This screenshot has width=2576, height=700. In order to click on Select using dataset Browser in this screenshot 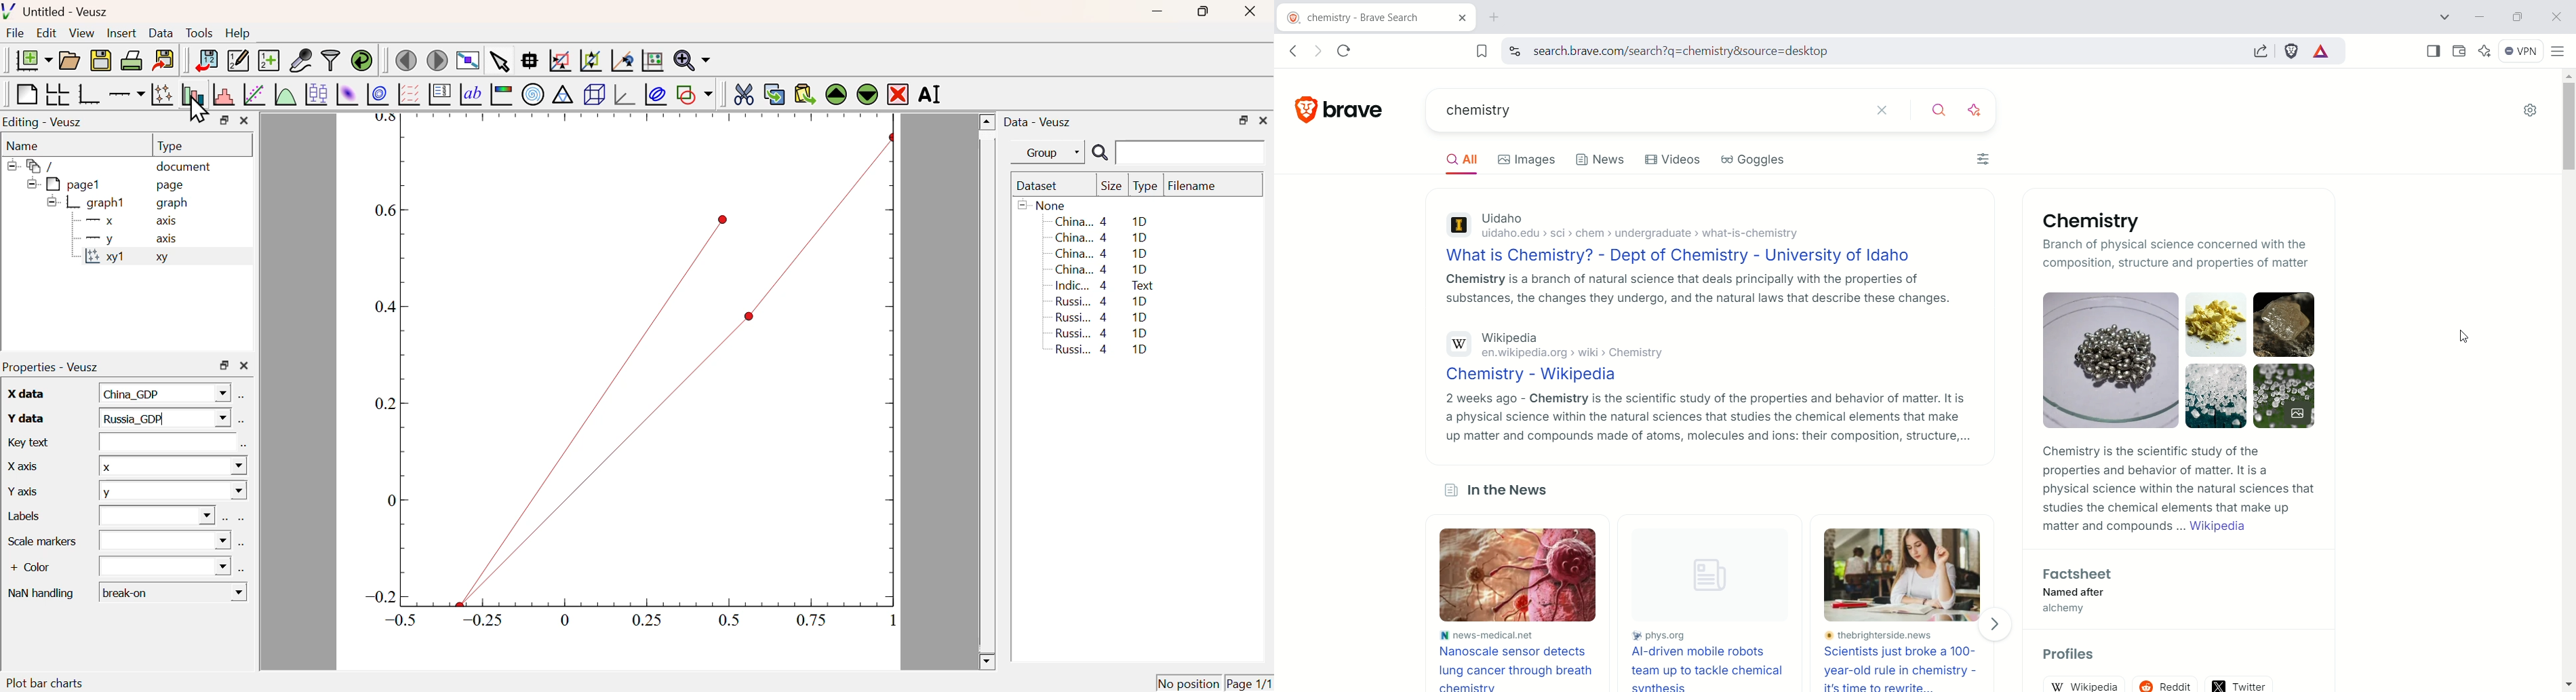, I will do `click(240, 520)`.